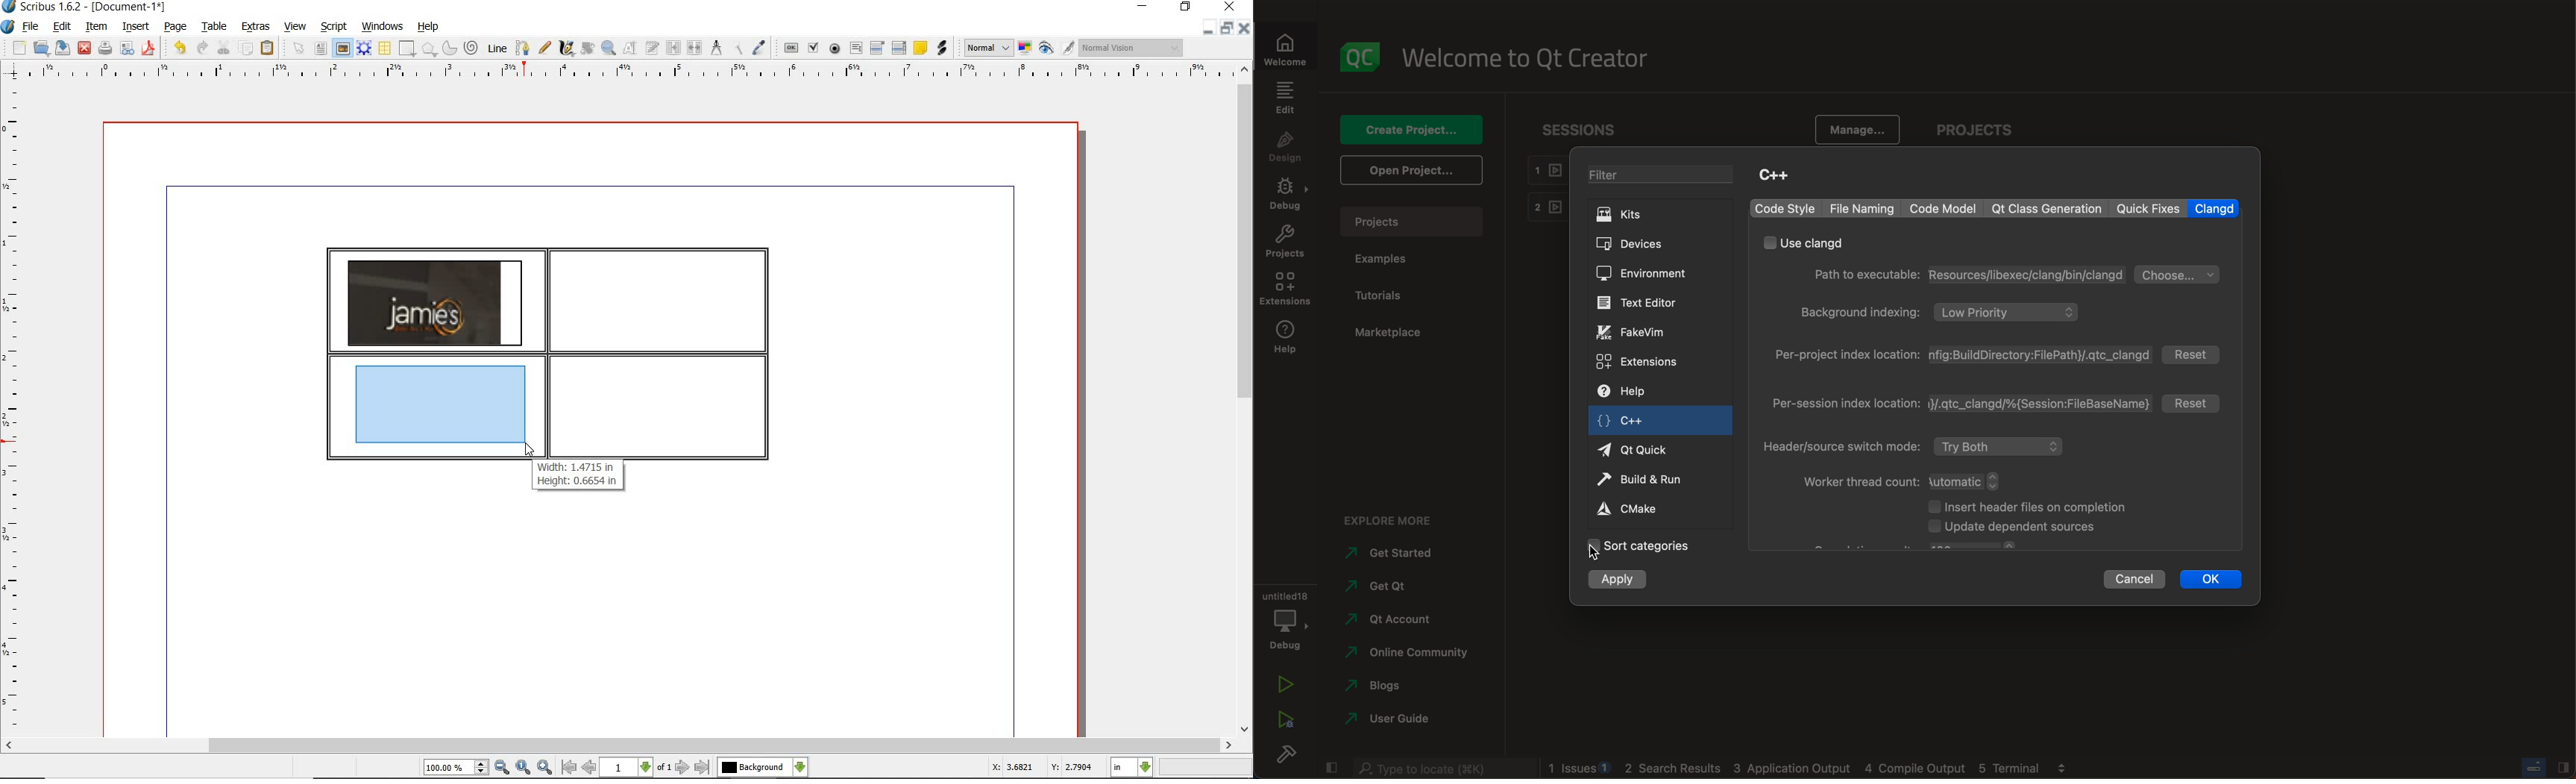 The height and width of the screenshot is (784, 2576). Describe the element at coordinates (430, 50) in the screenshot. I see `shape` at that location.